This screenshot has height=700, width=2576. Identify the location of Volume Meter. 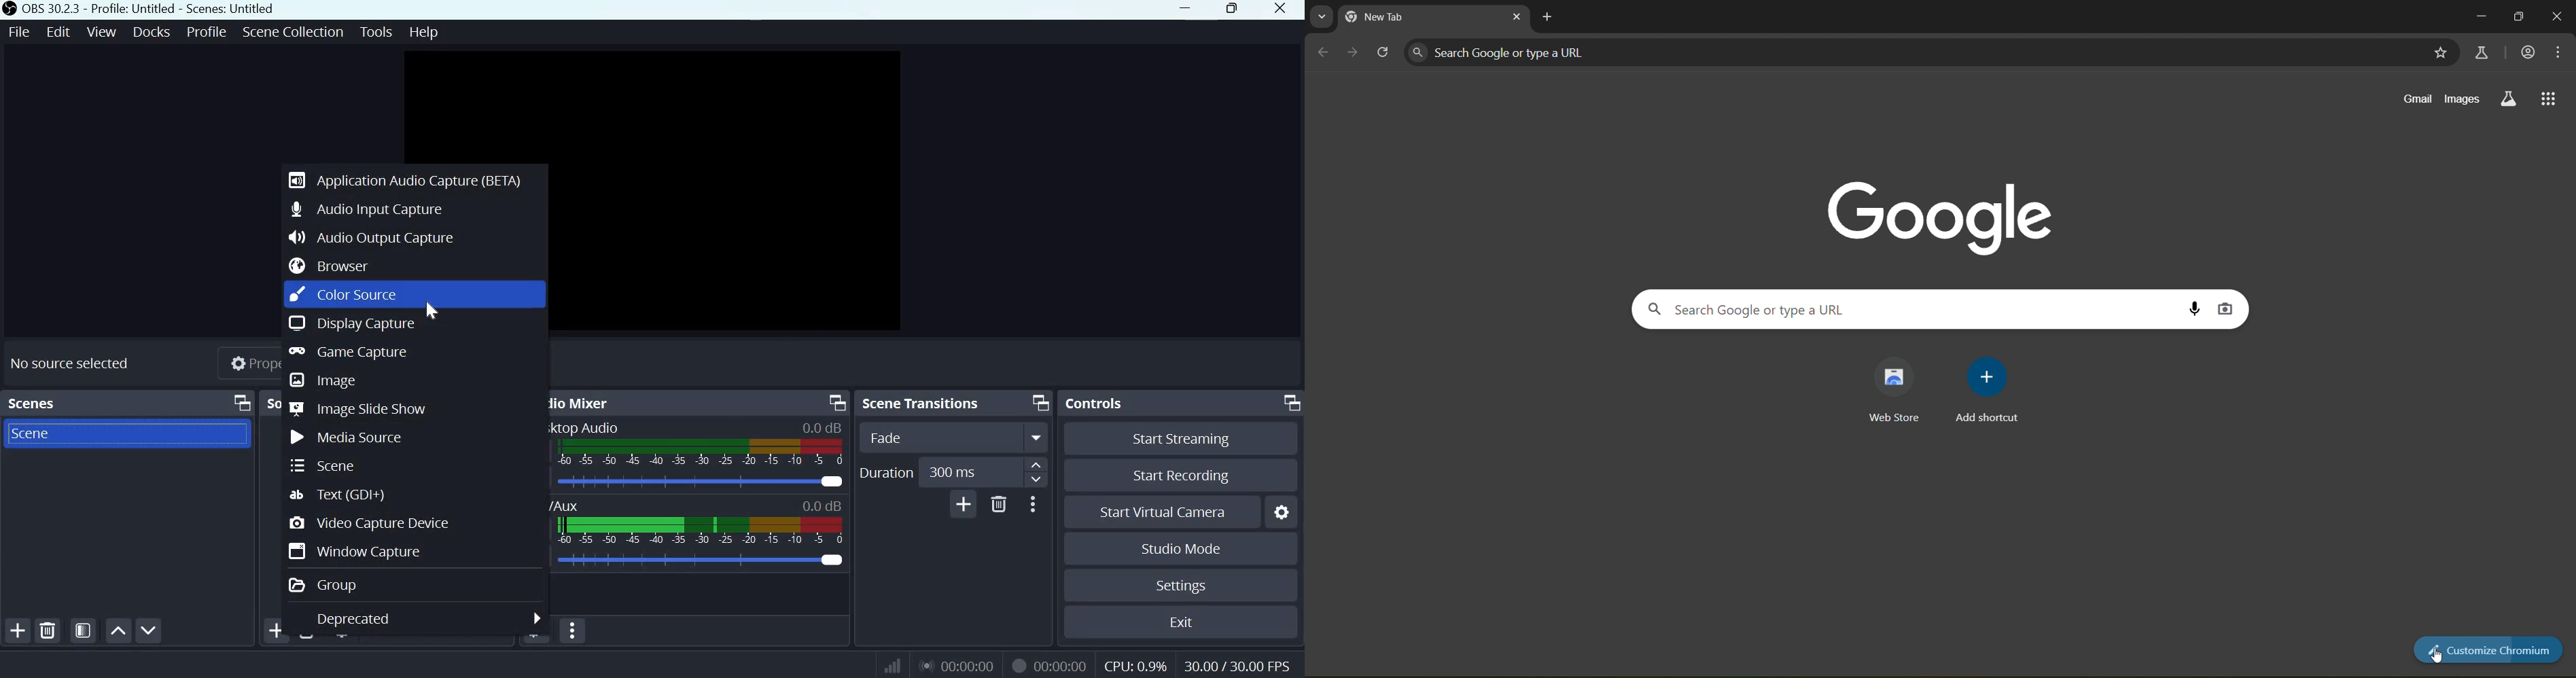
(703, 452).